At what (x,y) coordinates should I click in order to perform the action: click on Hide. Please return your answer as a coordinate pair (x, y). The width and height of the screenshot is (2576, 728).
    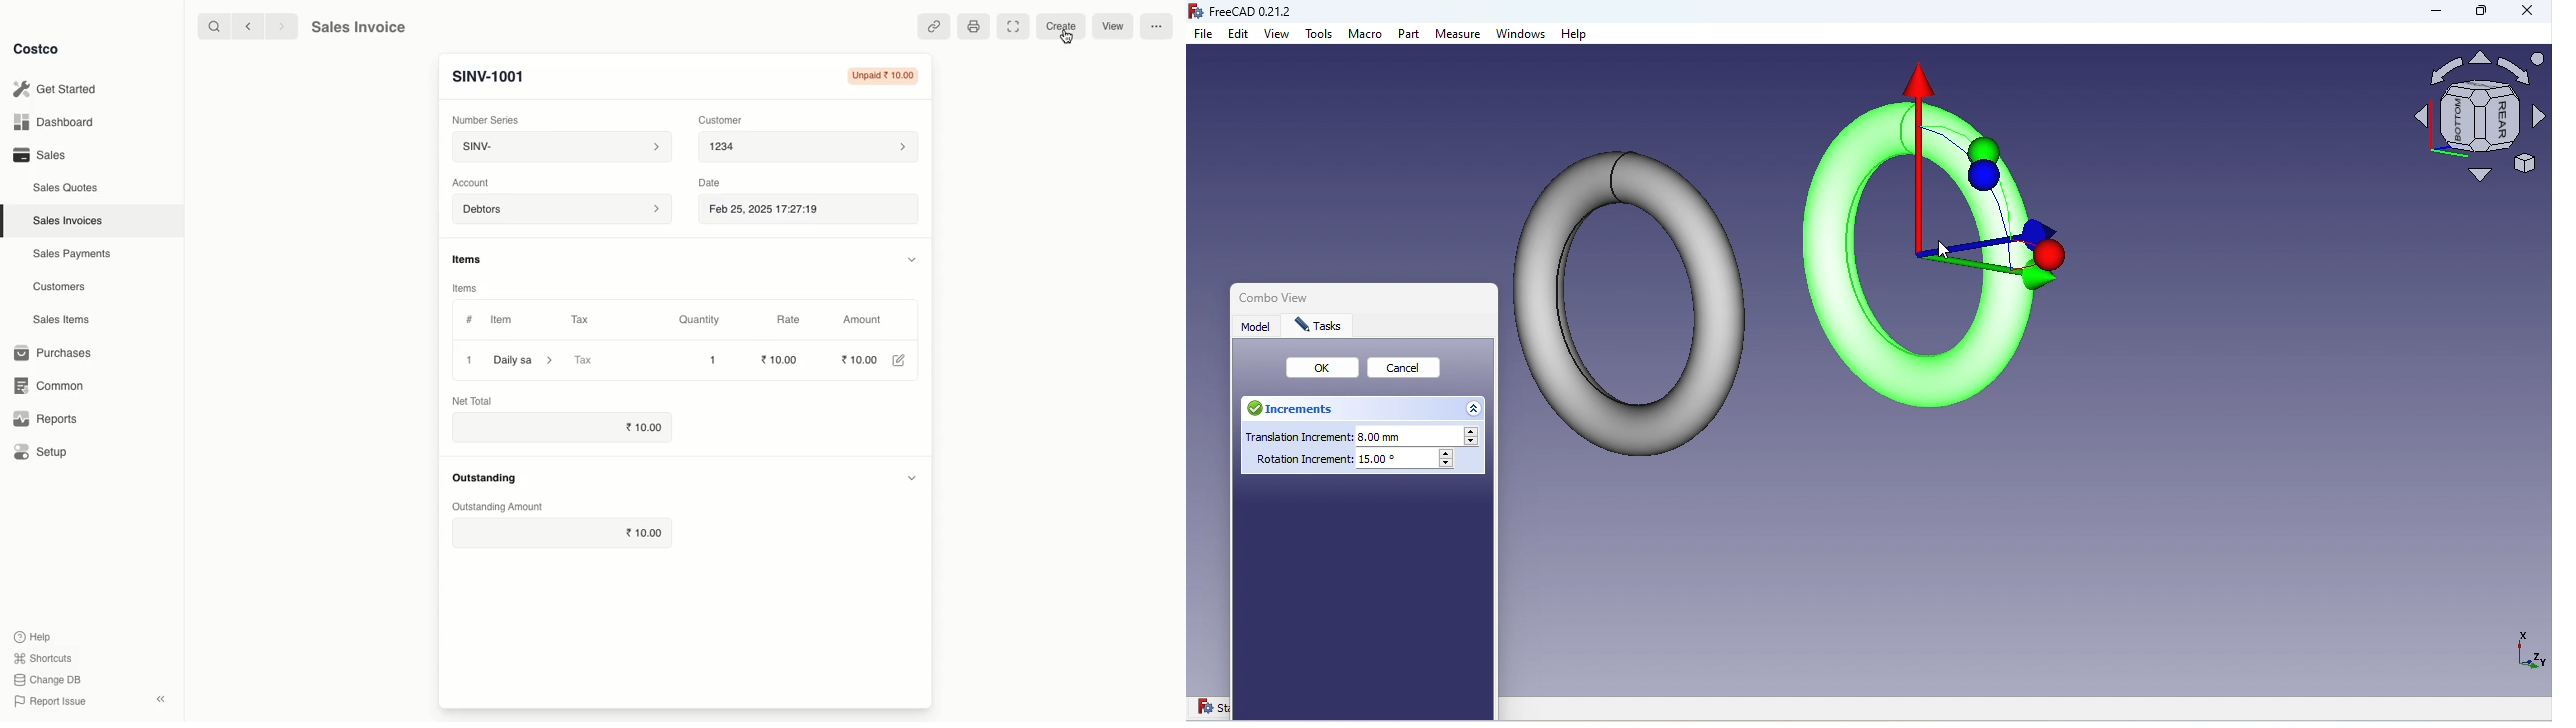
    Looking at the image, I should click on (911, 259).